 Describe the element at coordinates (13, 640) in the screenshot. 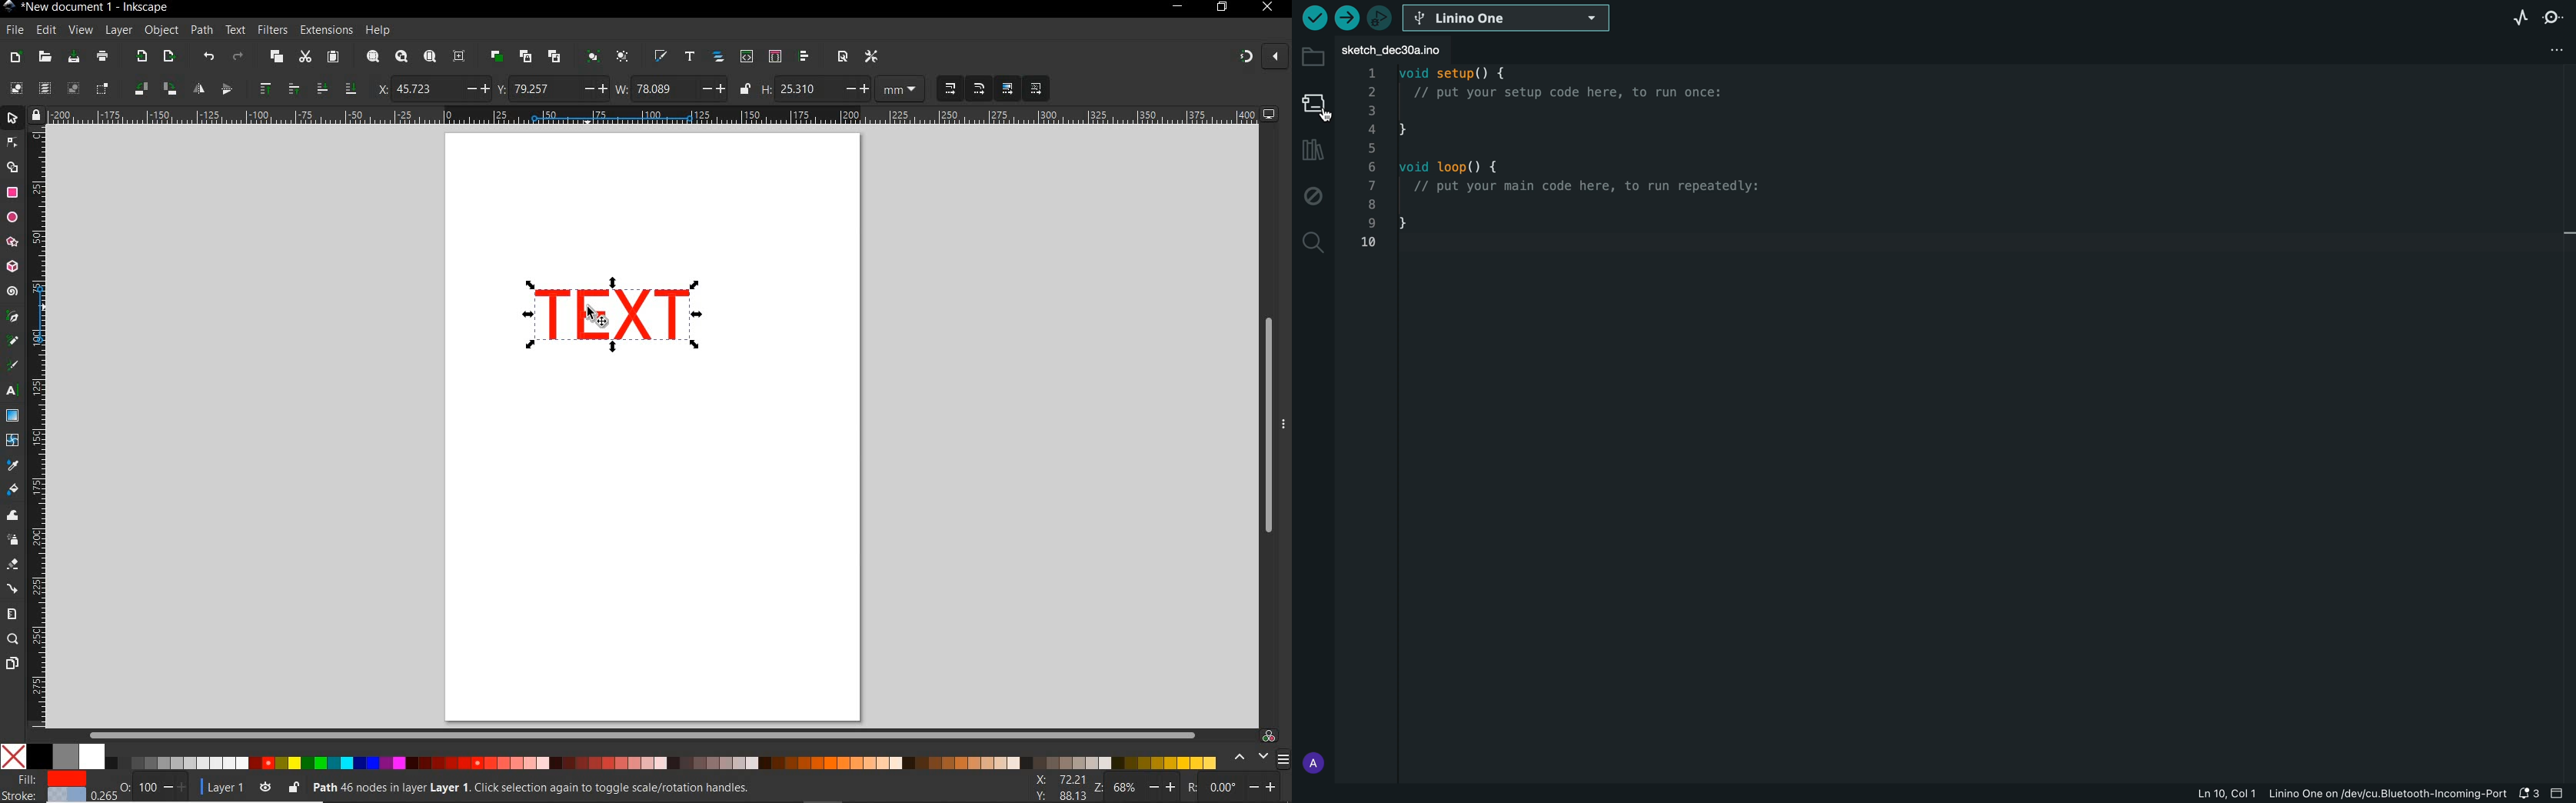

I see `ZOOM TOOL` at that location.